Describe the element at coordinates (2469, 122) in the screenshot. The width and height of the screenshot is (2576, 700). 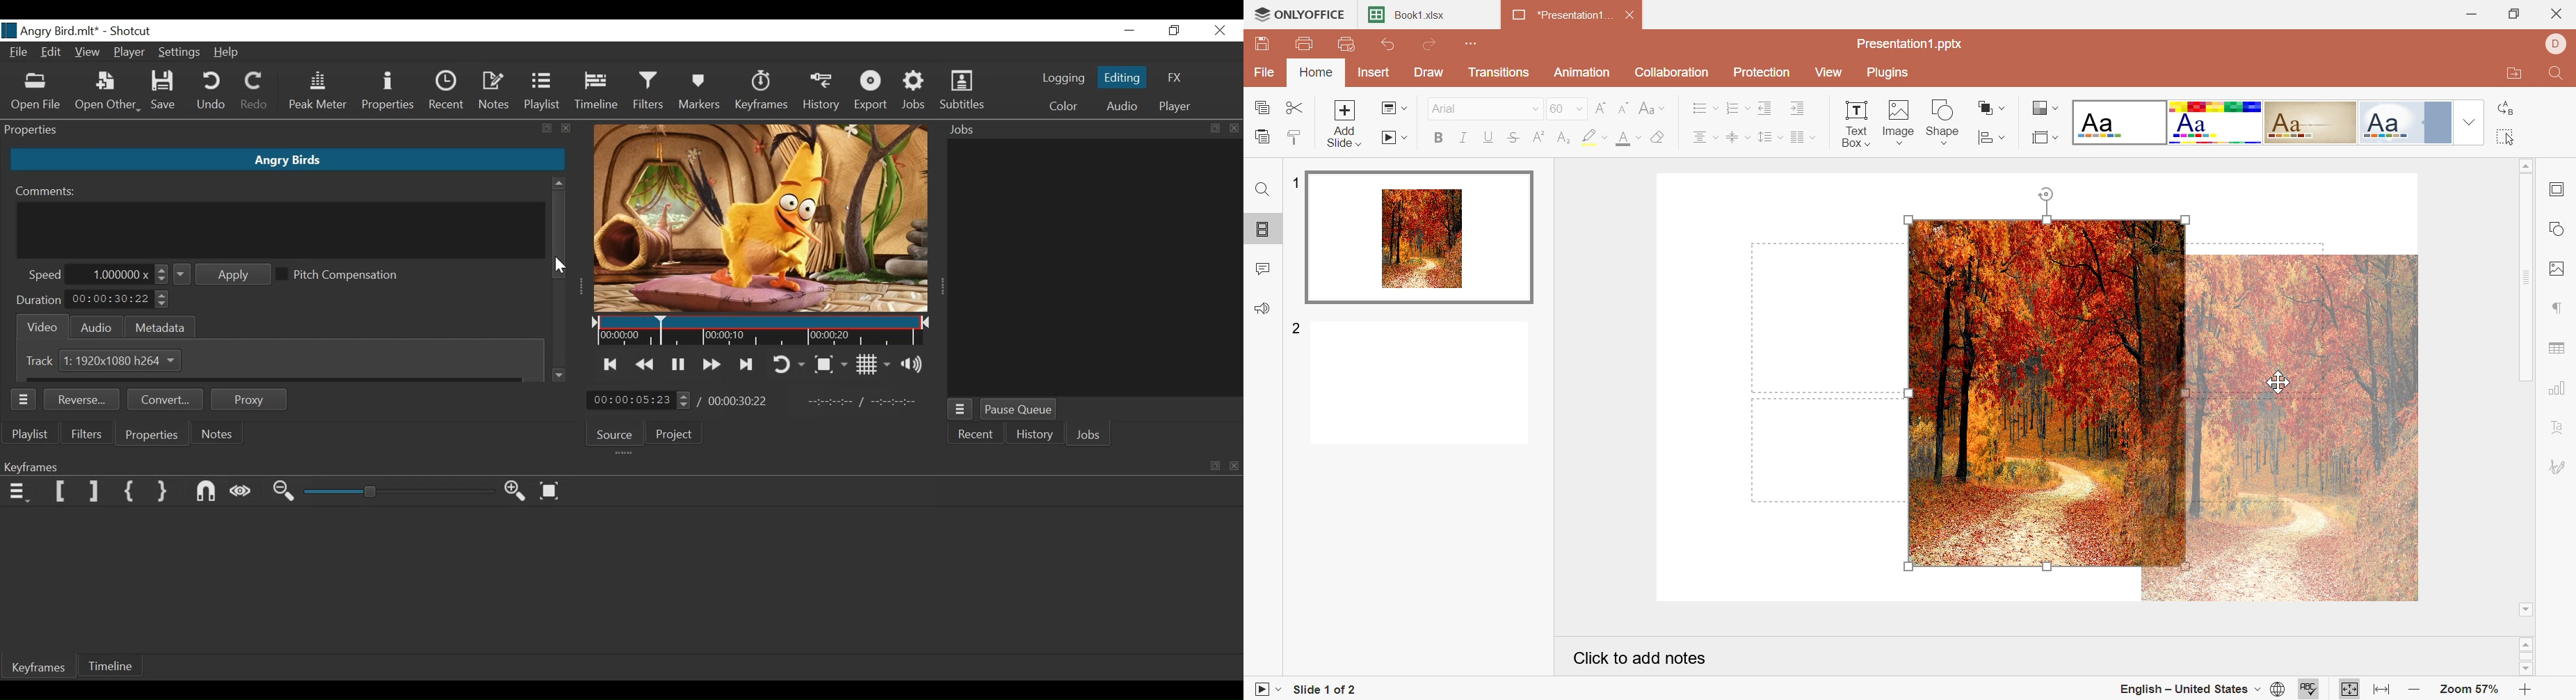
I see `Drop Down` at that location.